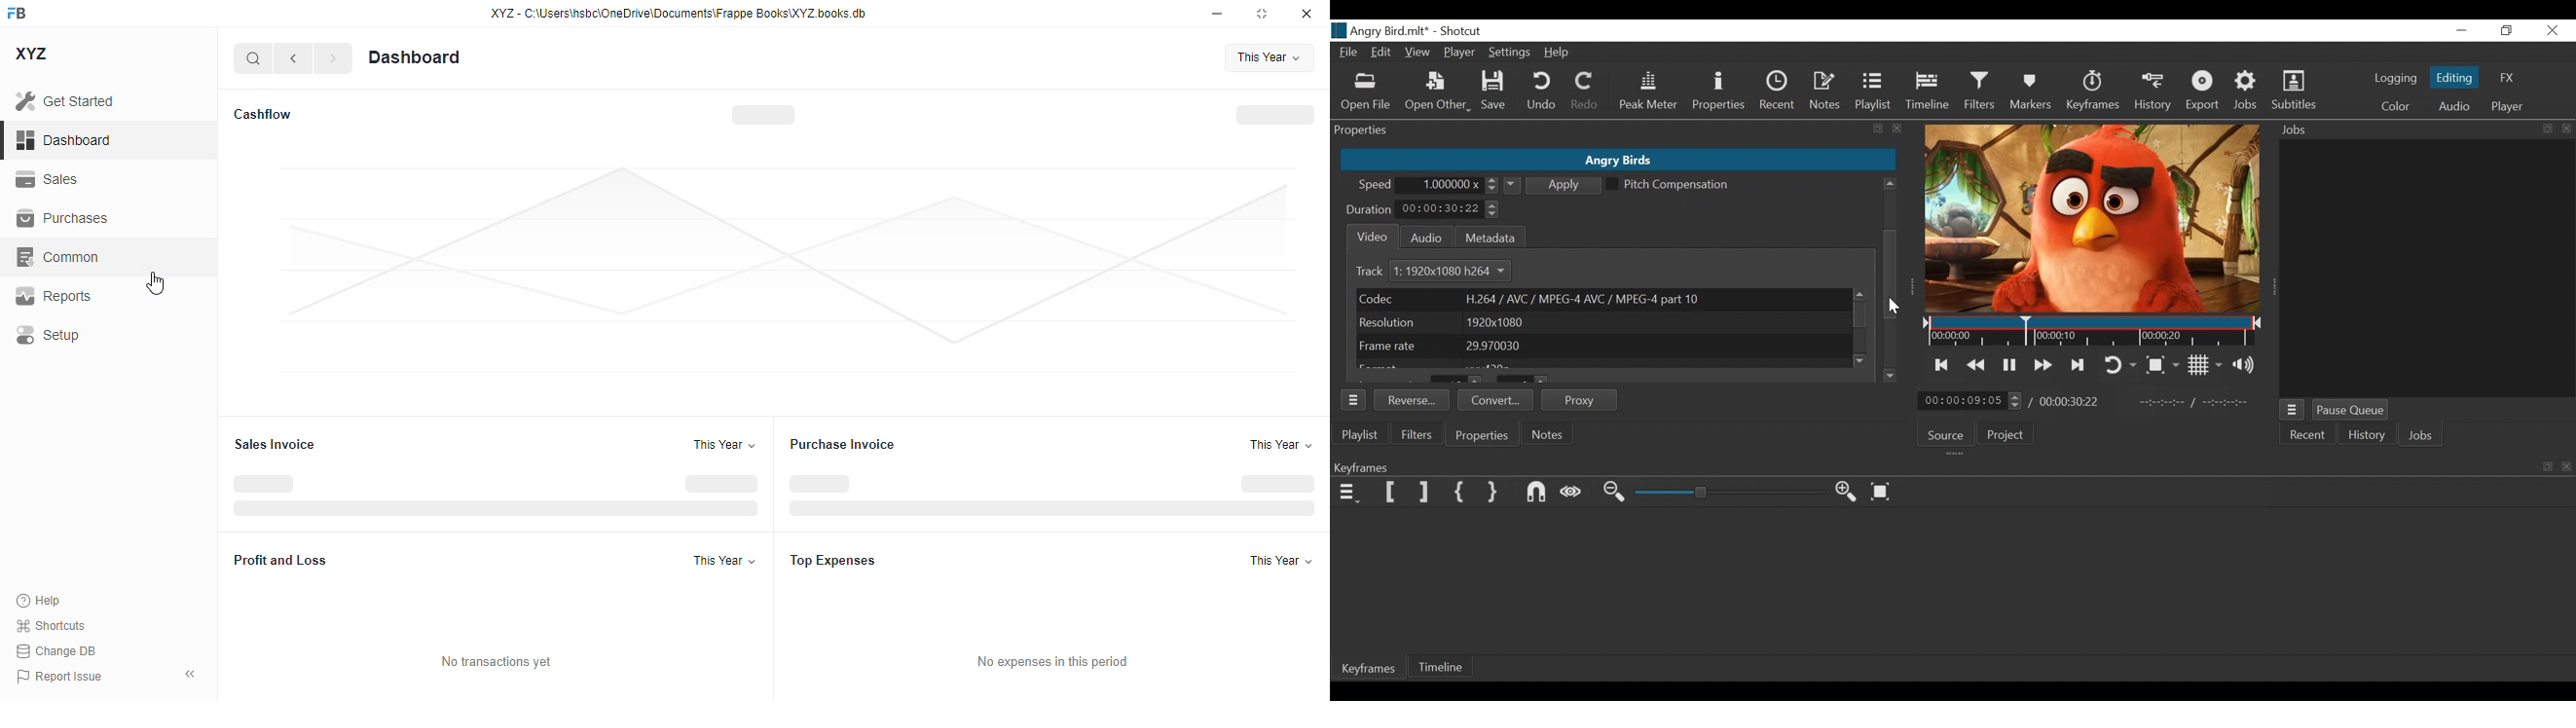 This screenshot has height=728, width=2576. I want to click on Frame rate, so click(1603, 346).